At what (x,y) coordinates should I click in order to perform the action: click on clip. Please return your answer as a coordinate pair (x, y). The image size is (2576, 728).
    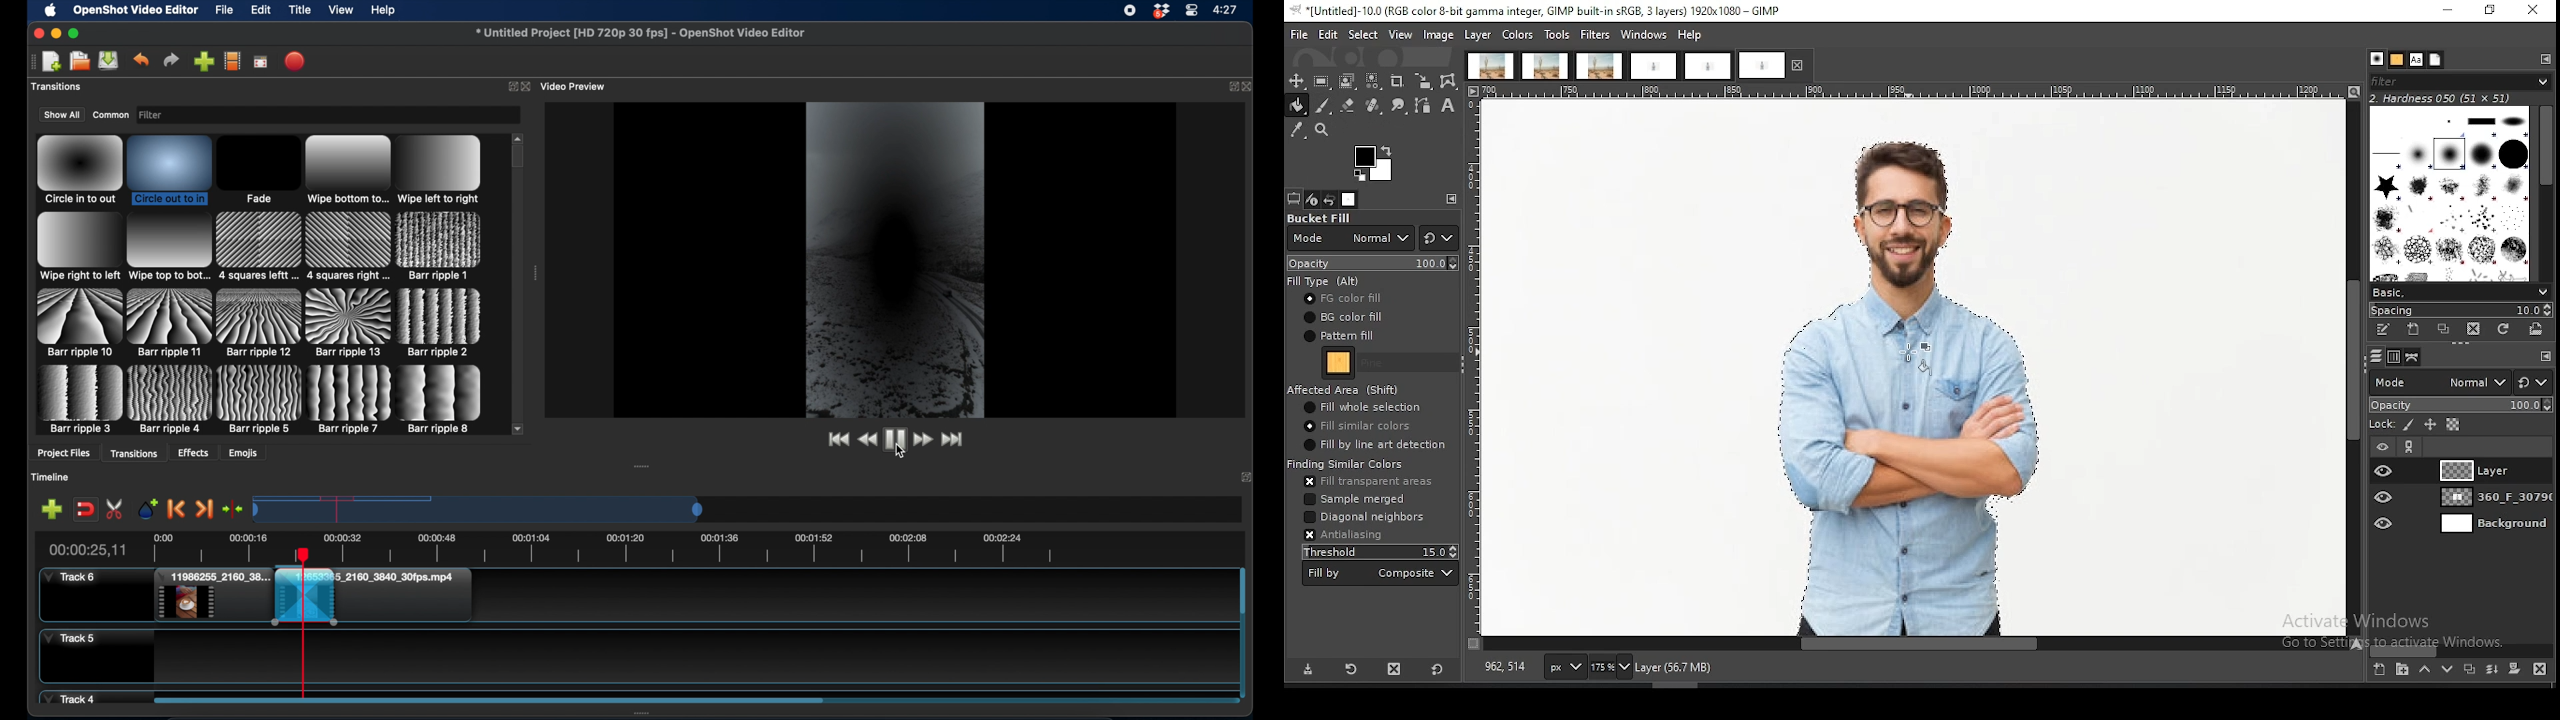
    Looking at the image, I should click on (212, 596).